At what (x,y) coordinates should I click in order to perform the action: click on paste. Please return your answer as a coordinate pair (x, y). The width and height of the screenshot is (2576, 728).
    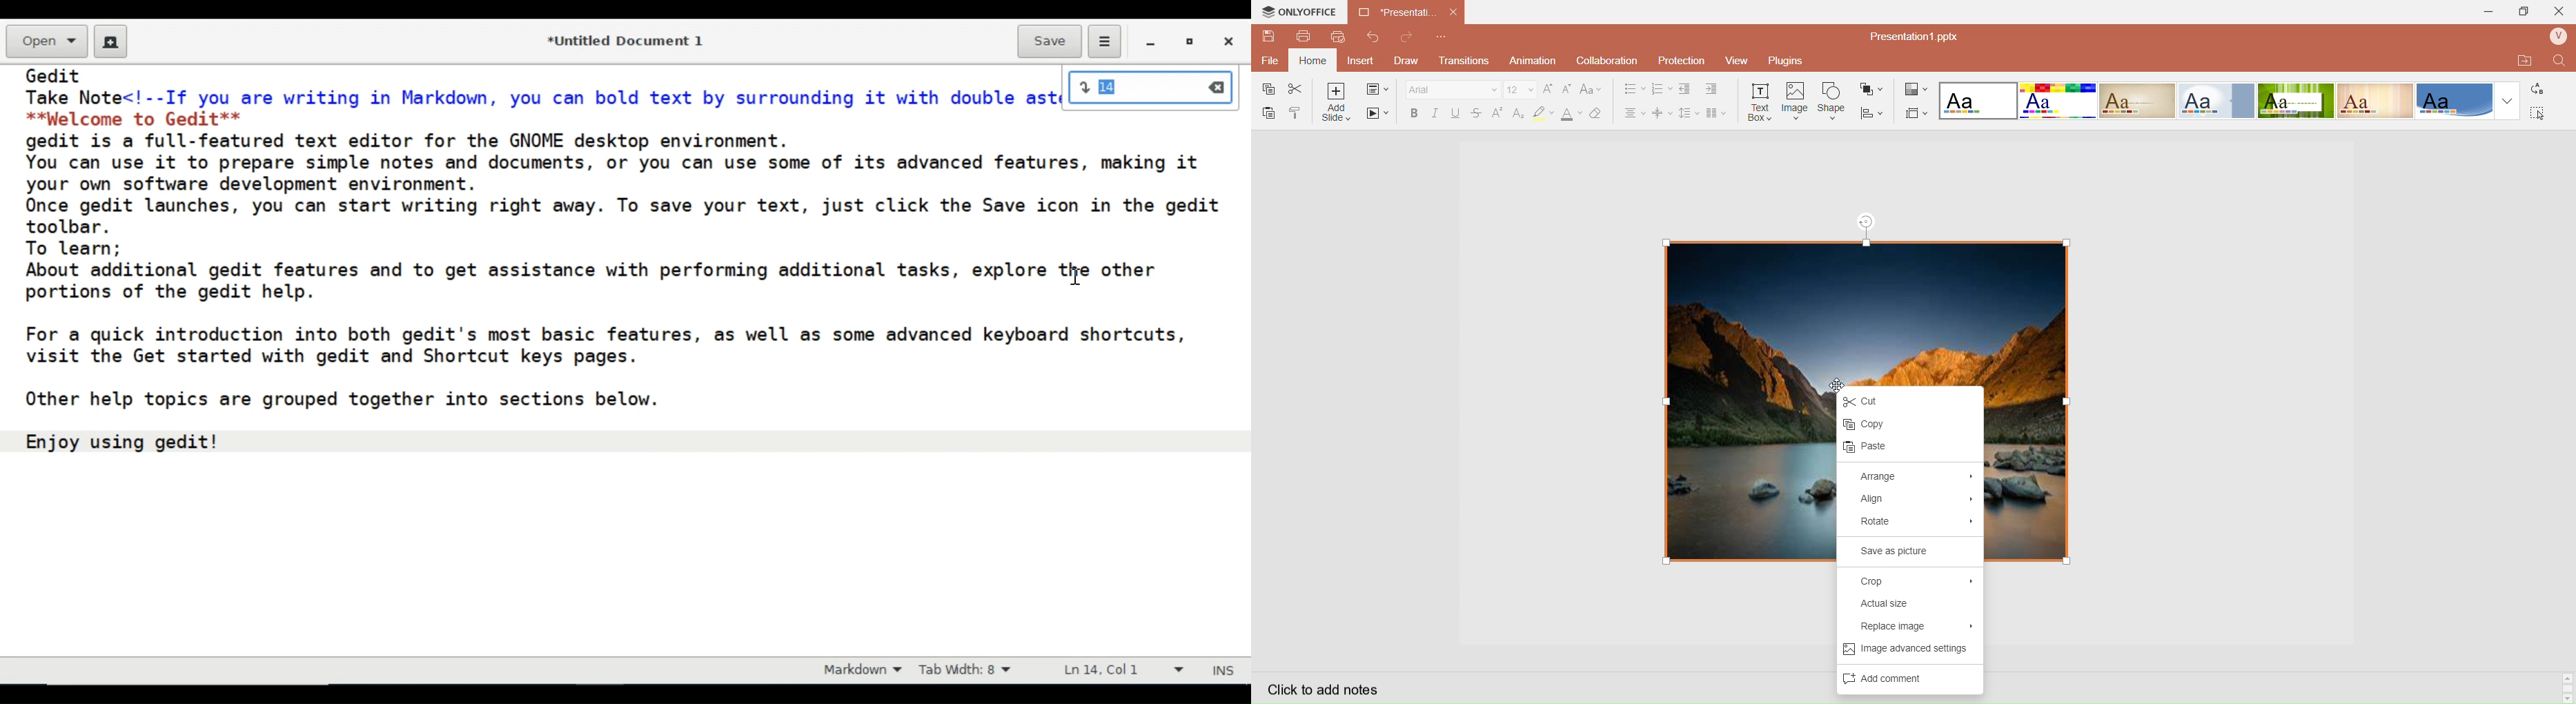
    Looking at the image, I should click on (1911, 447).